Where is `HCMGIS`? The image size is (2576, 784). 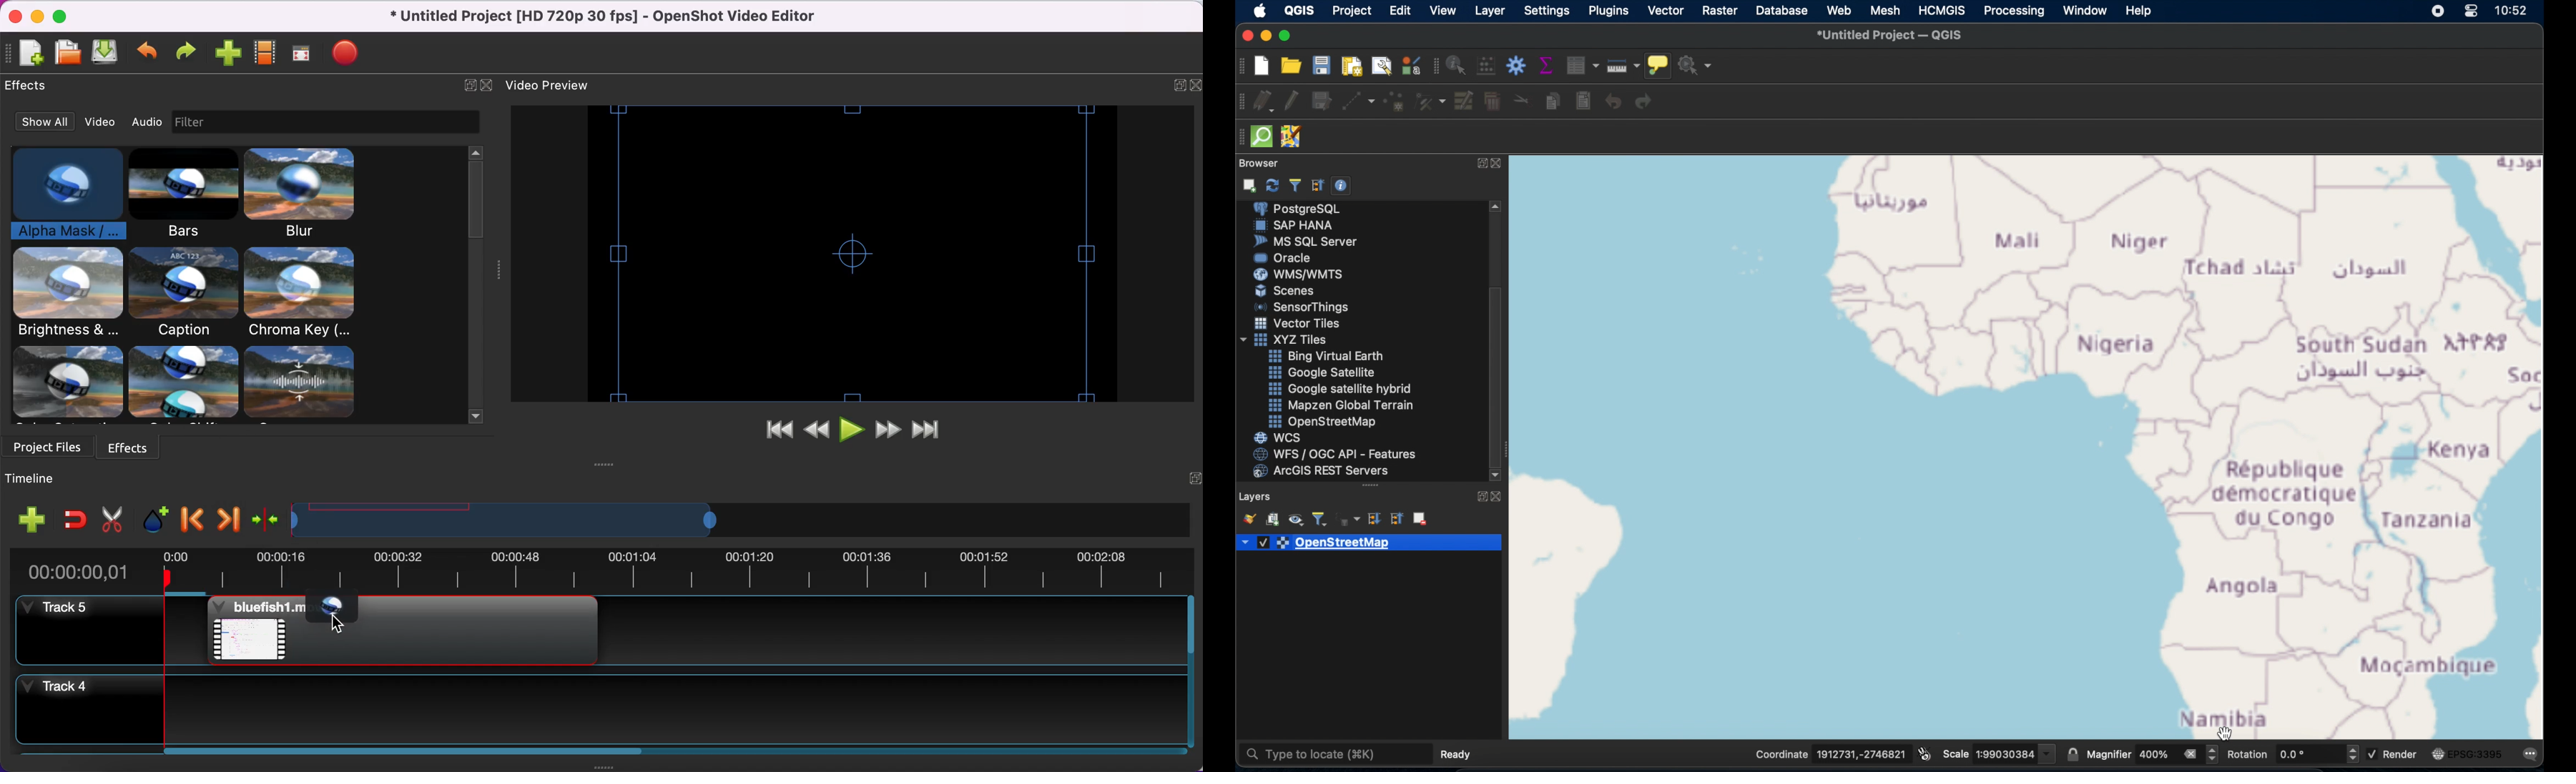
HCMGIS is located at coordinates (1944, 11).